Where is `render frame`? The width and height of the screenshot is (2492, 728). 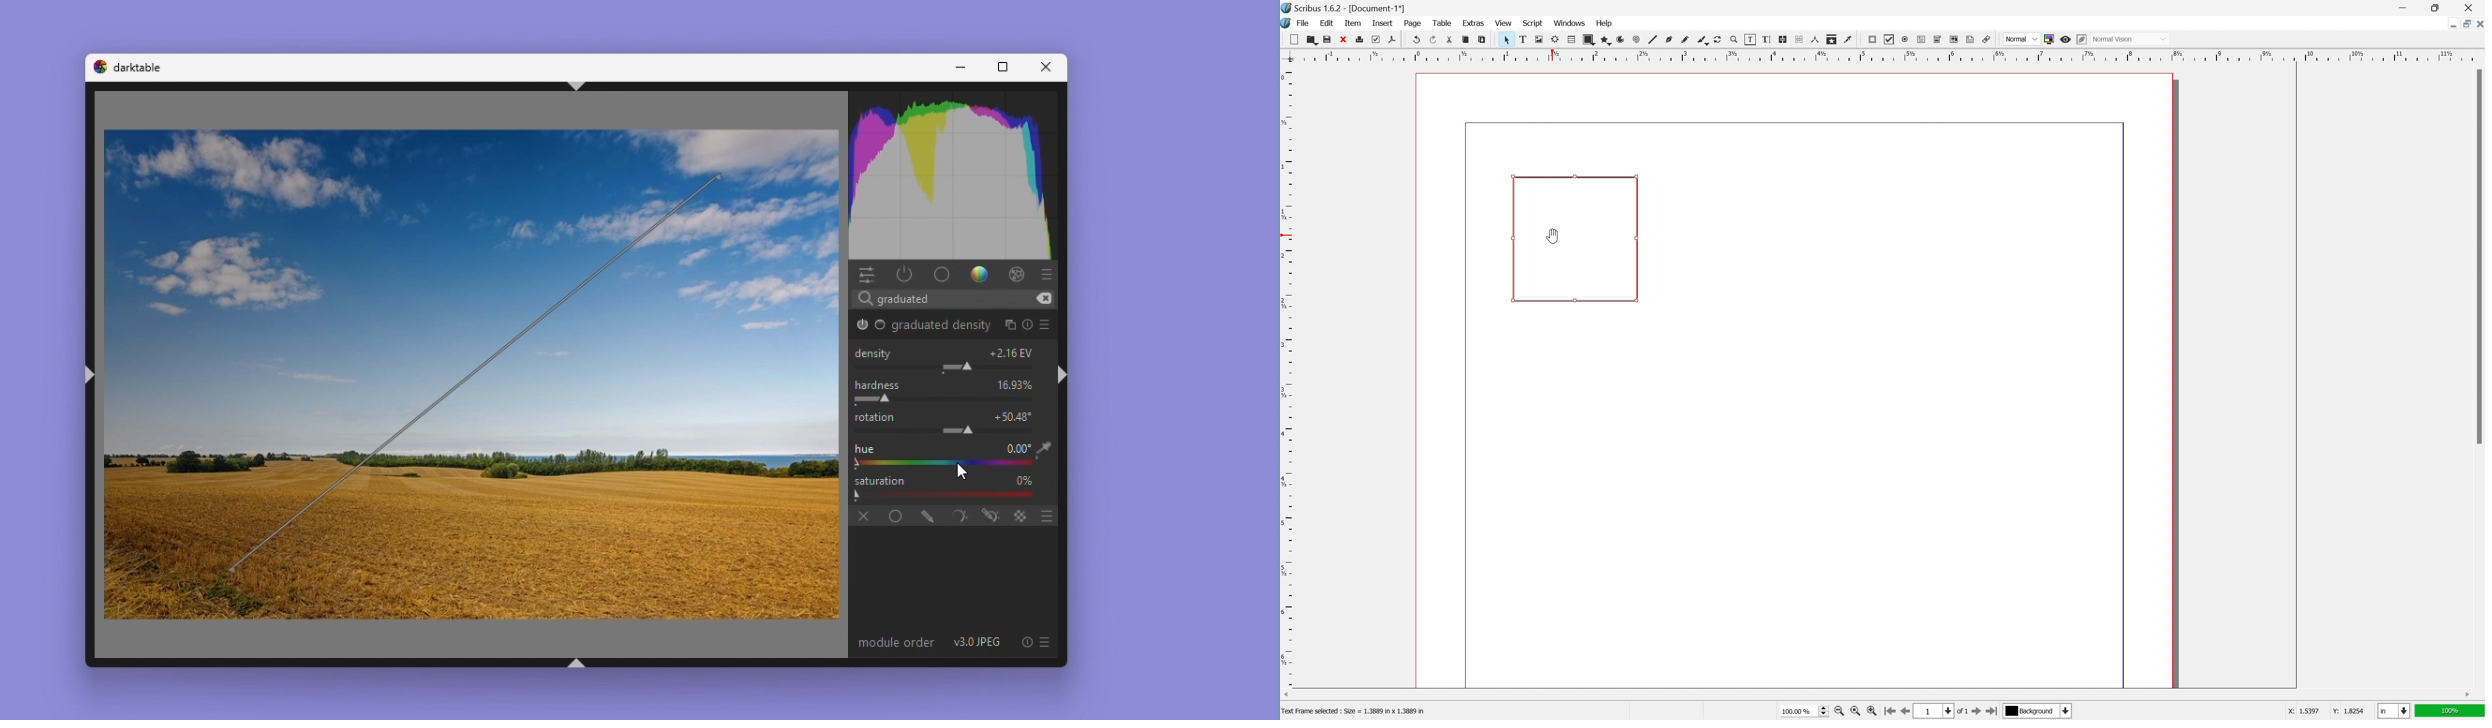
render frame is located at coordinates (1554, 39).